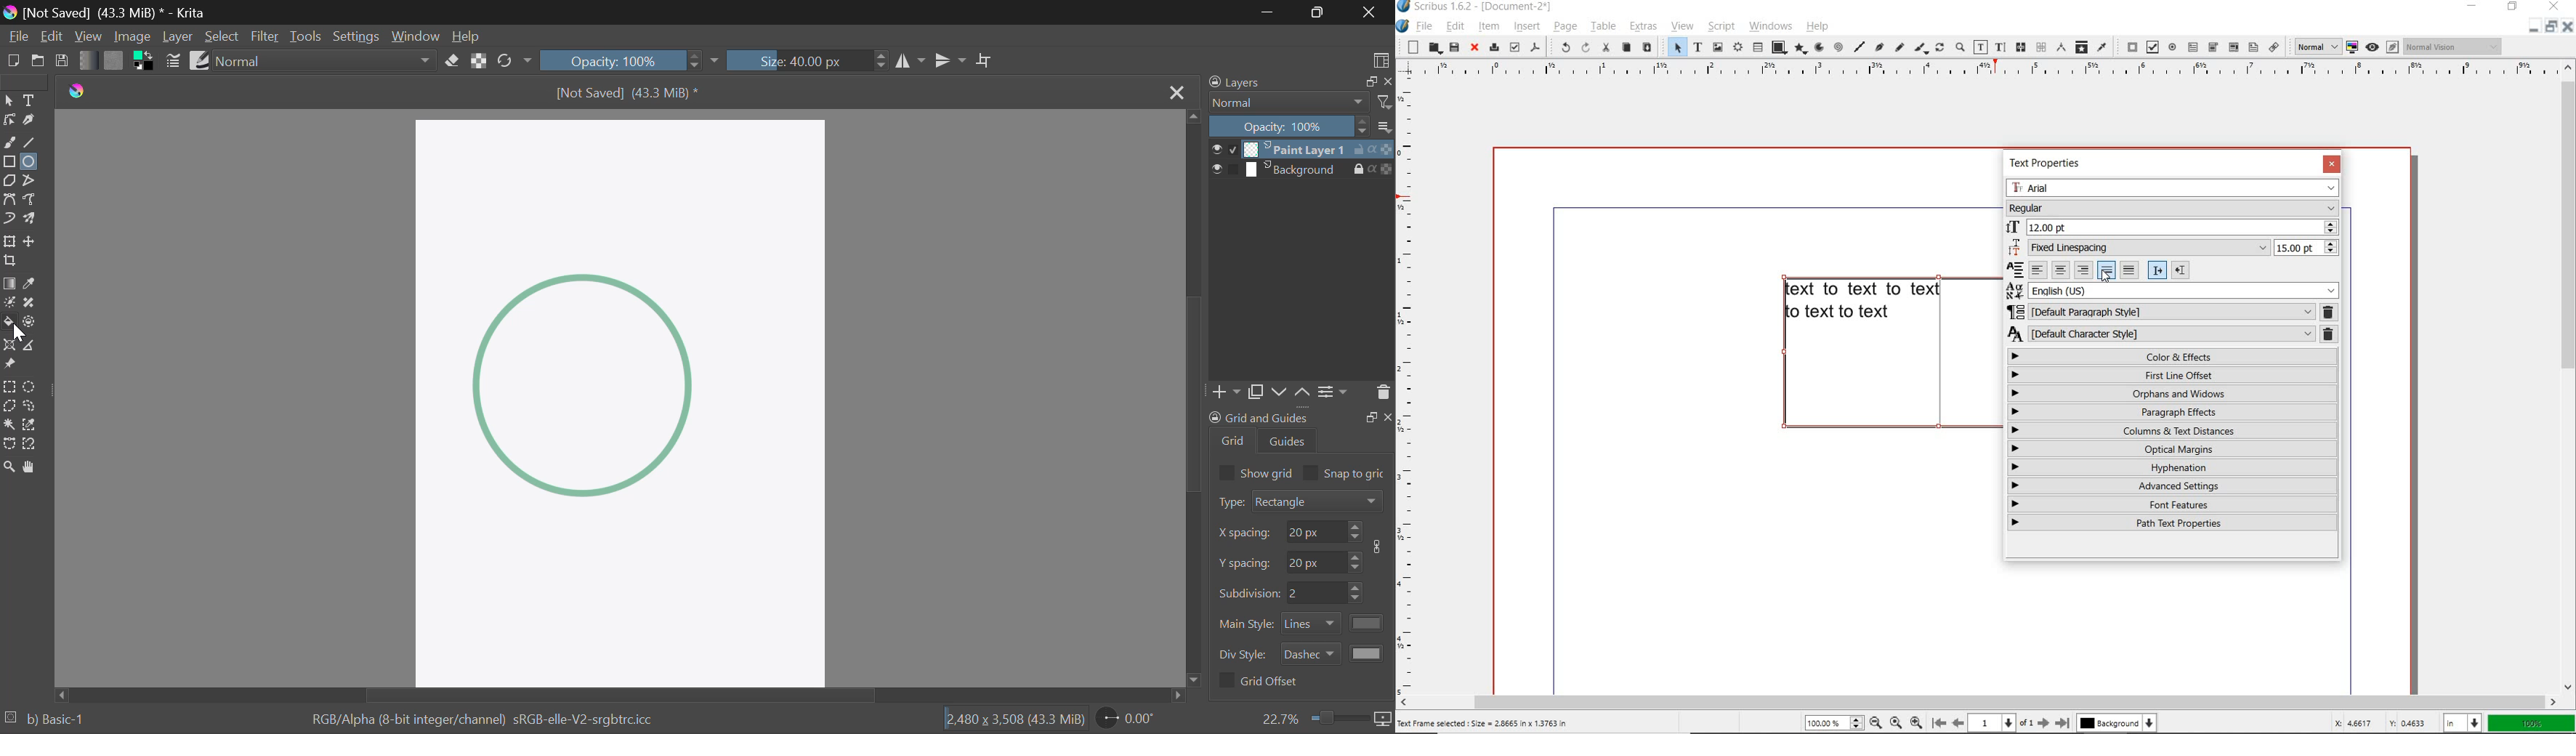 This screenshot has width=2576, height=756. Describe the element at coordinates (84, 60) in the screenshot. I see `Gradient` at that location.